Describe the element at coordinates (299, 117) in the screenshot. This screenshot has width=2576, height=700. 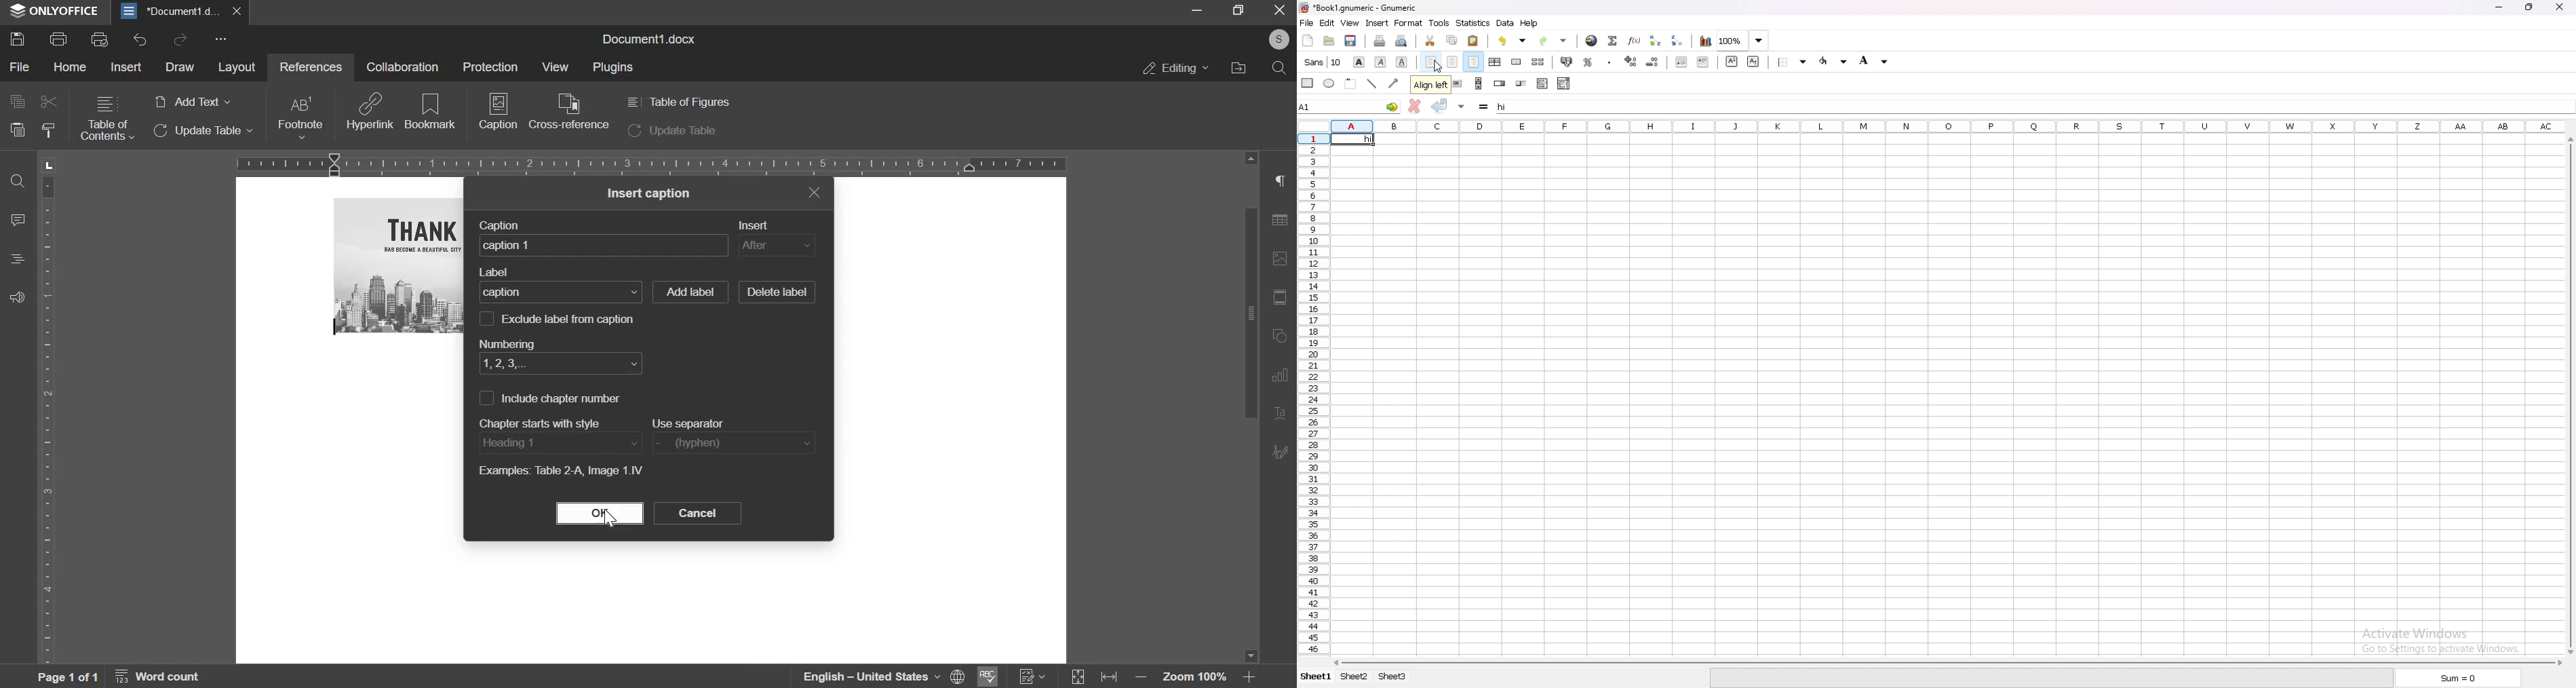
I see `footnote` at that location.